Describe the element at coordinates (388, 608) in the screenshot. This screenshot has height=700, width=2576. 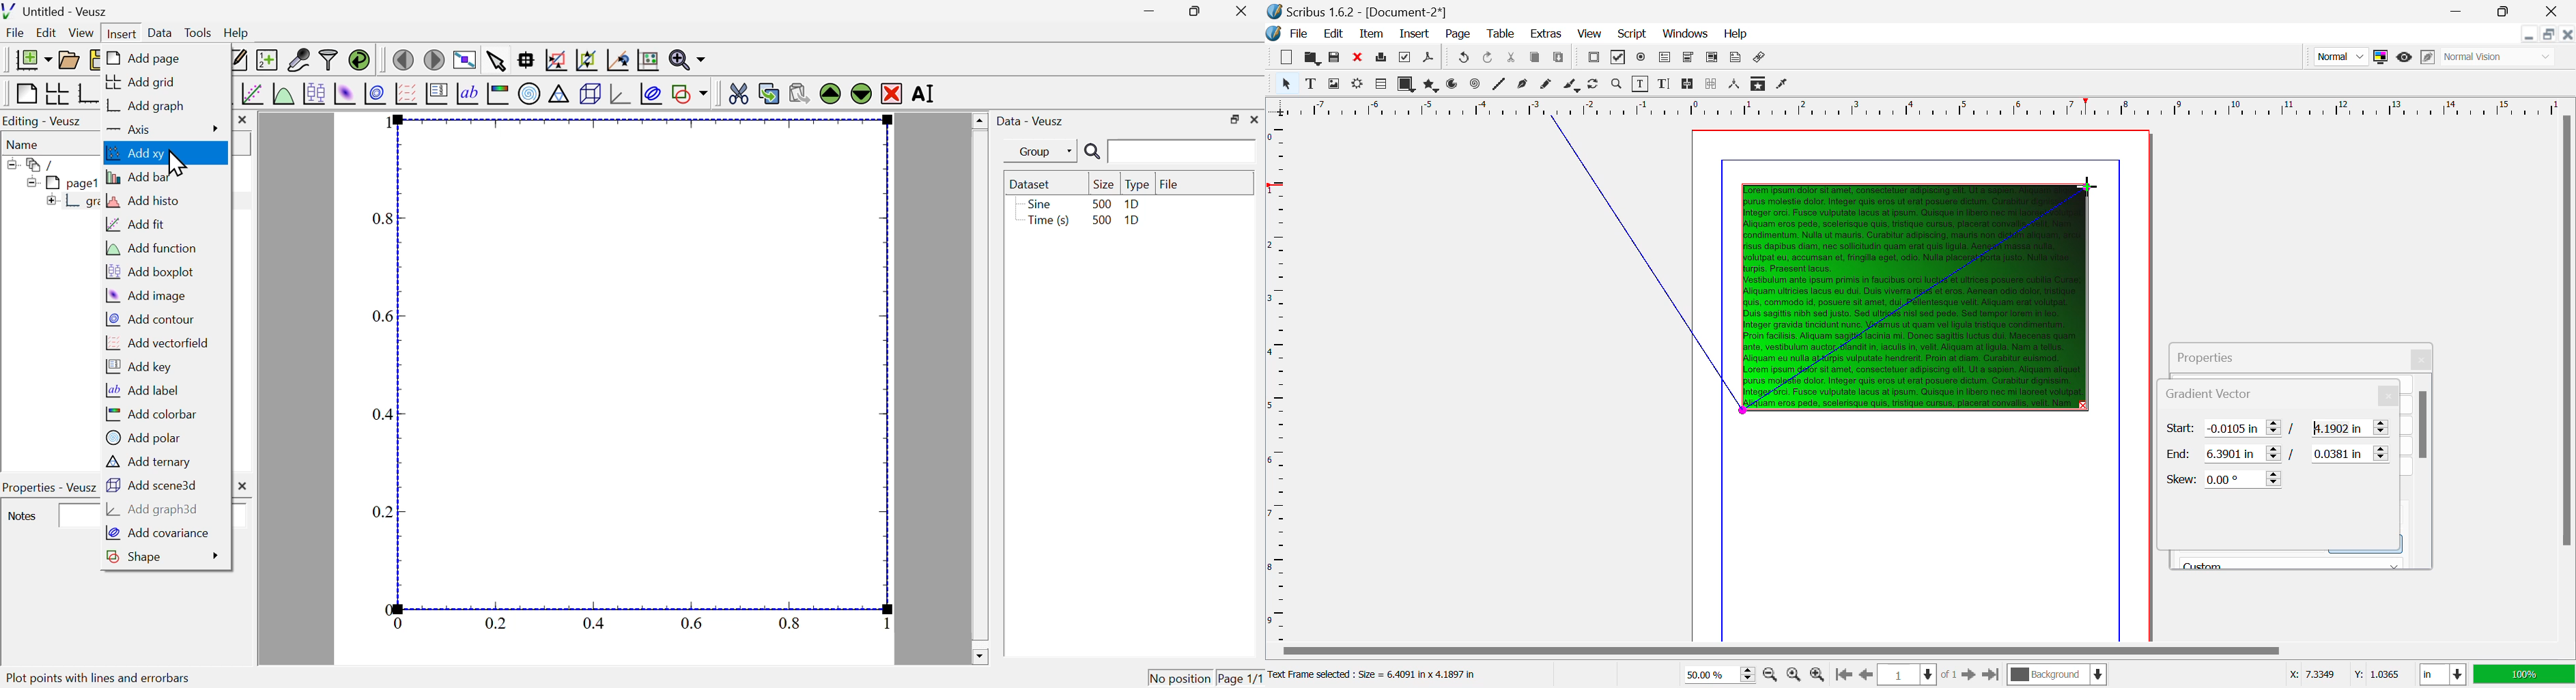
I see `0` at that location.